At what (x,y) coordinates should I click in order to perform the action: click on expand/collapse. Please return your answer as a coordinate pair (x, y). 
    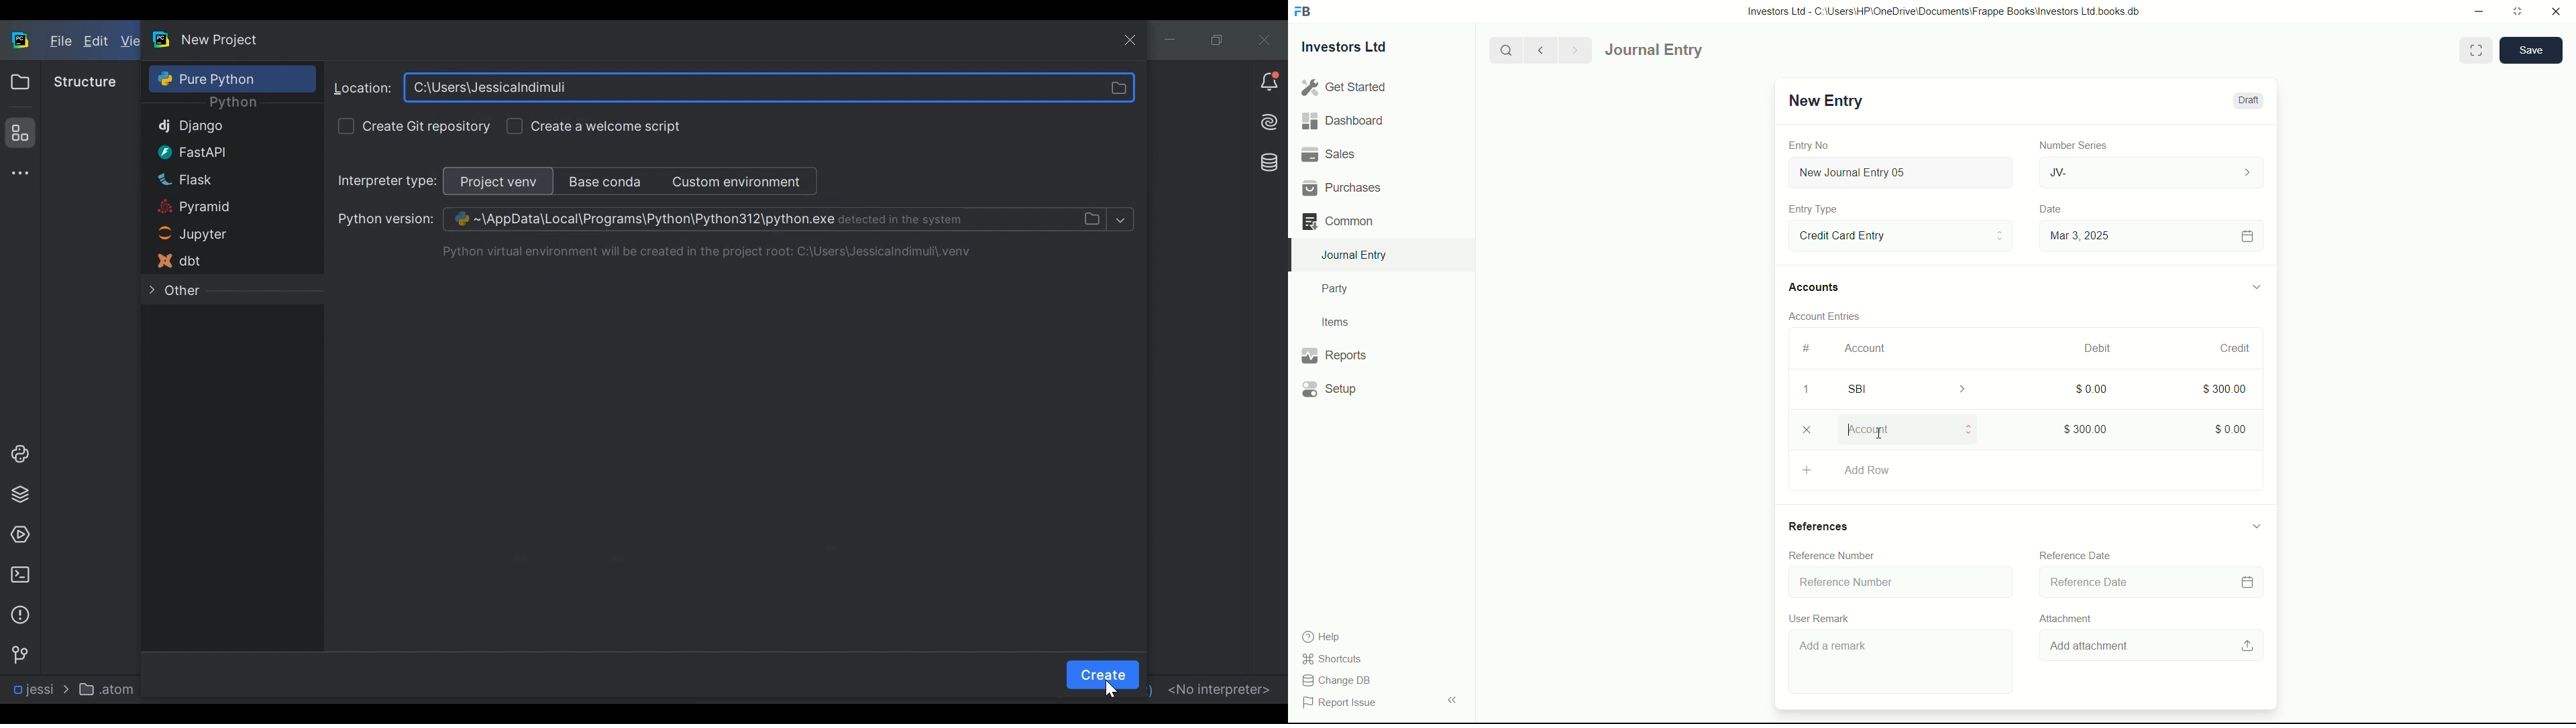
    Looking at the image, I should click on (1452, 699).